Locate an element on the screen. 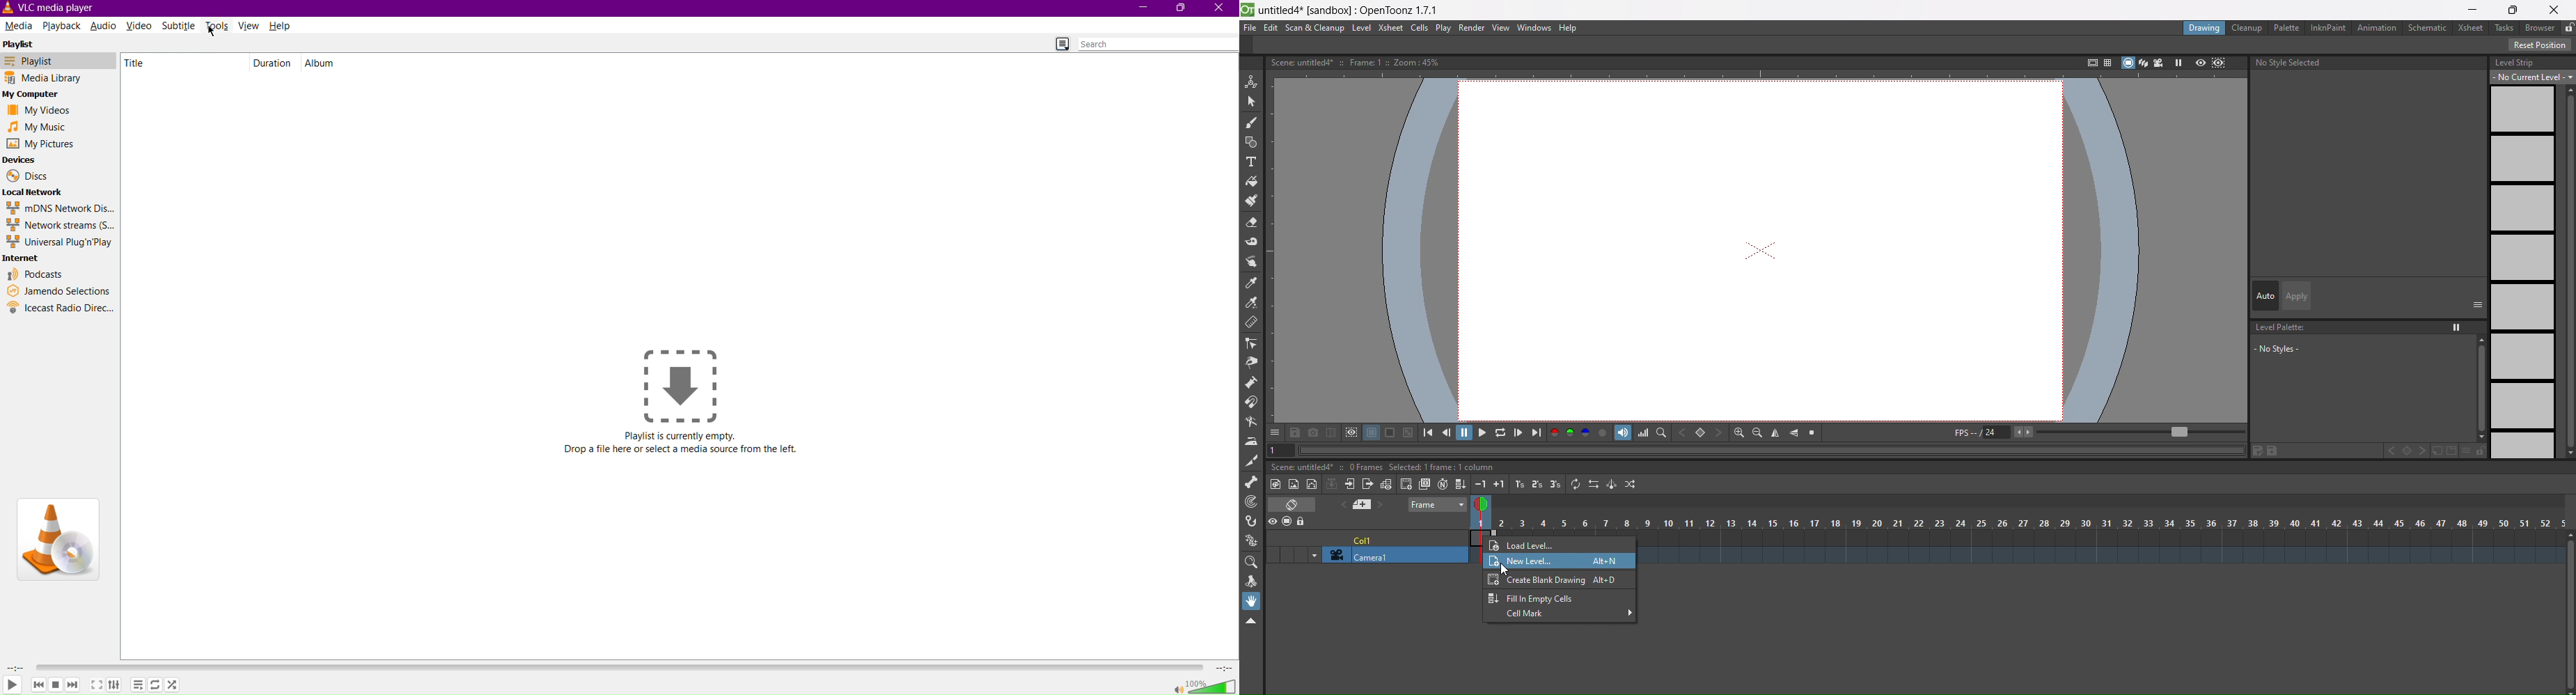 The width and height of the screenshot is (2576, 700). Toggle Playlist view is located at coordinates (1060, 44).